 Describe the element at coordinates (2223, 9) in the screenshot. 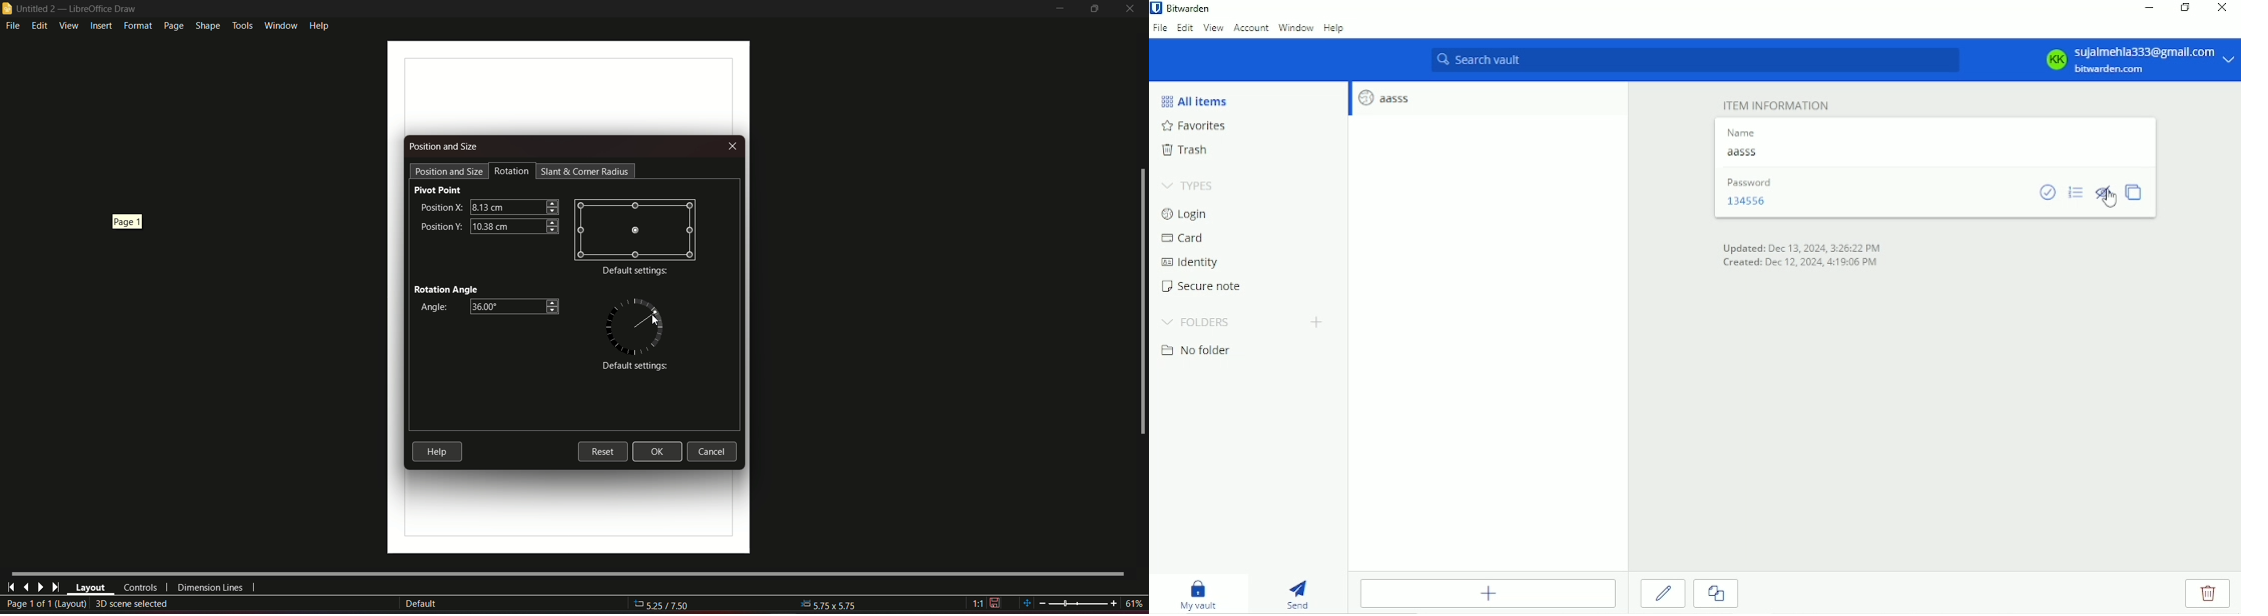

I see `Close` at that location.